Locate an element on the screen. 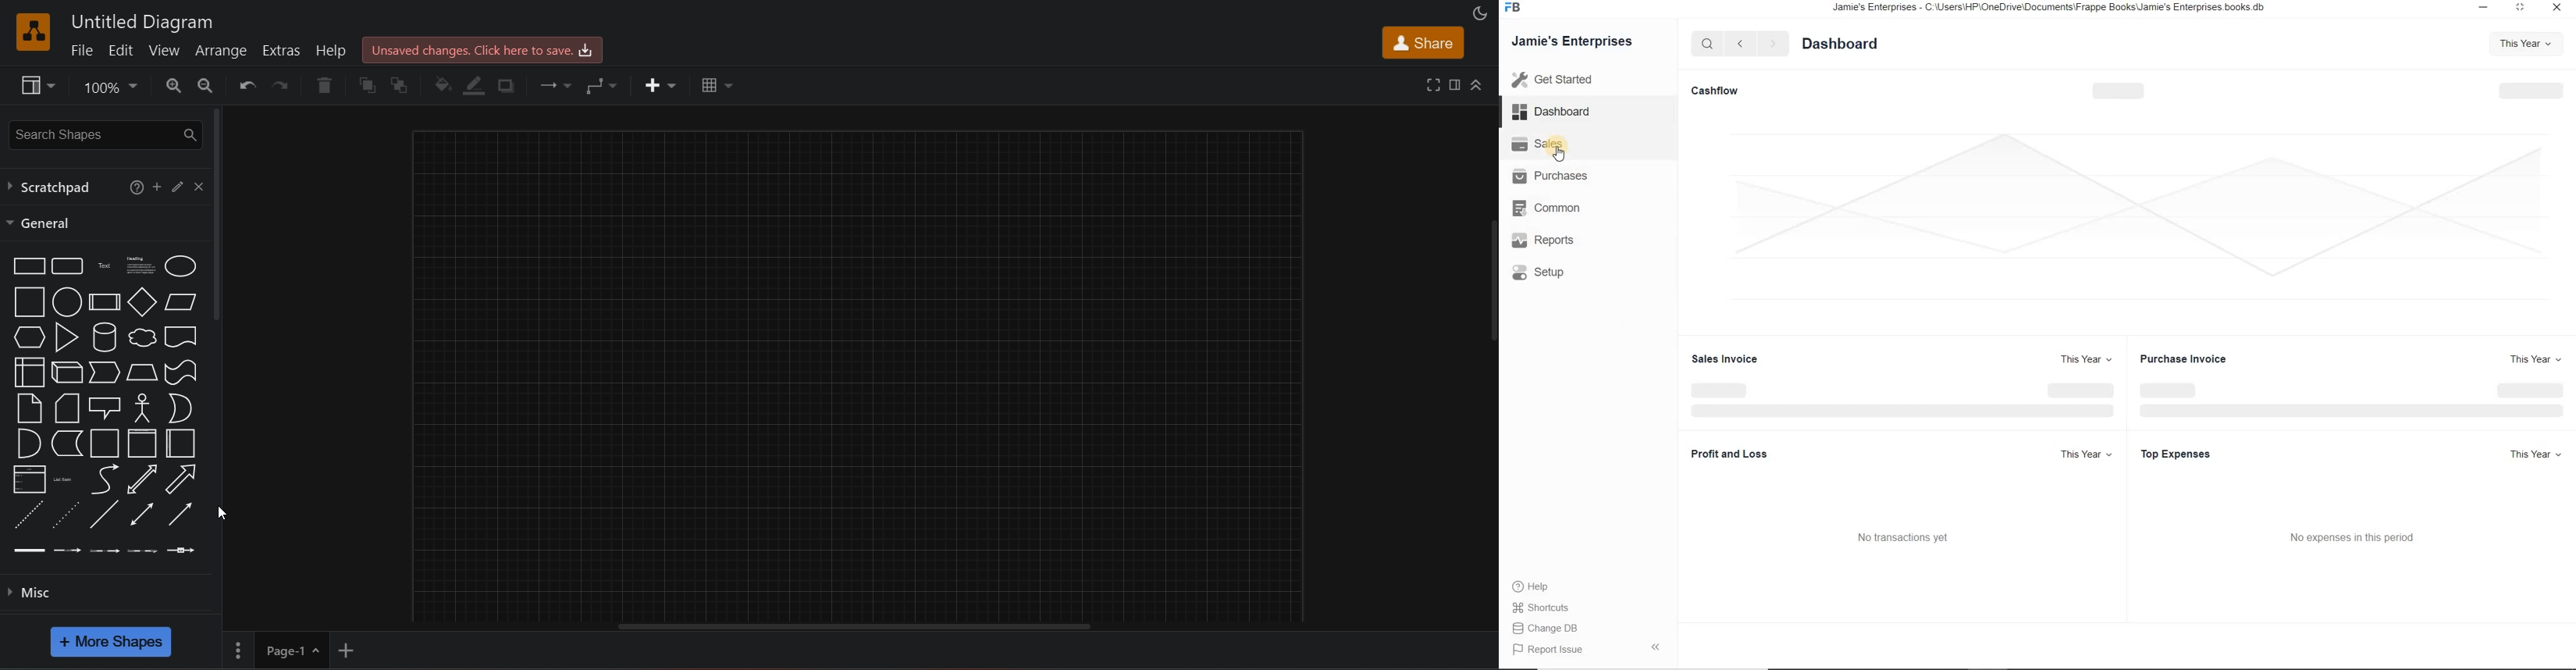  search shapes is located at coordinates (102, 133).